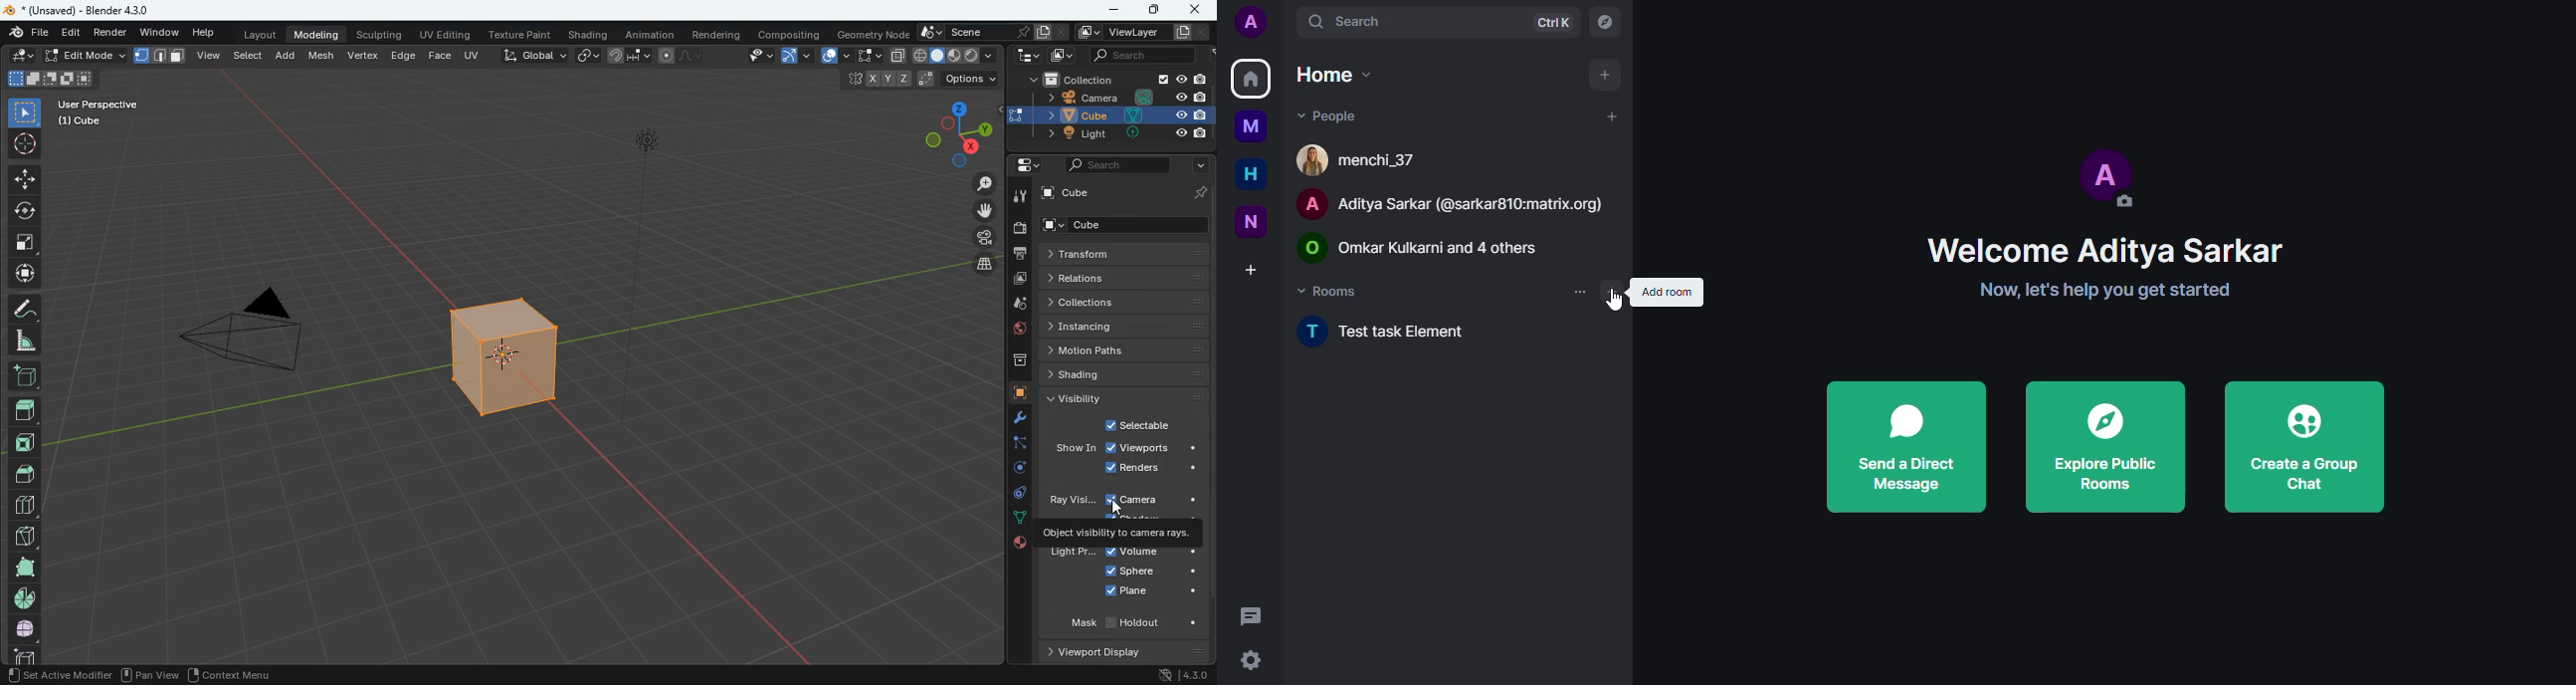 The height and width of the screenshot is (700, 2576). What do you see at coordinates (83, 11) in the screenshot?
I see `blender` at bounding box center [83, 11].